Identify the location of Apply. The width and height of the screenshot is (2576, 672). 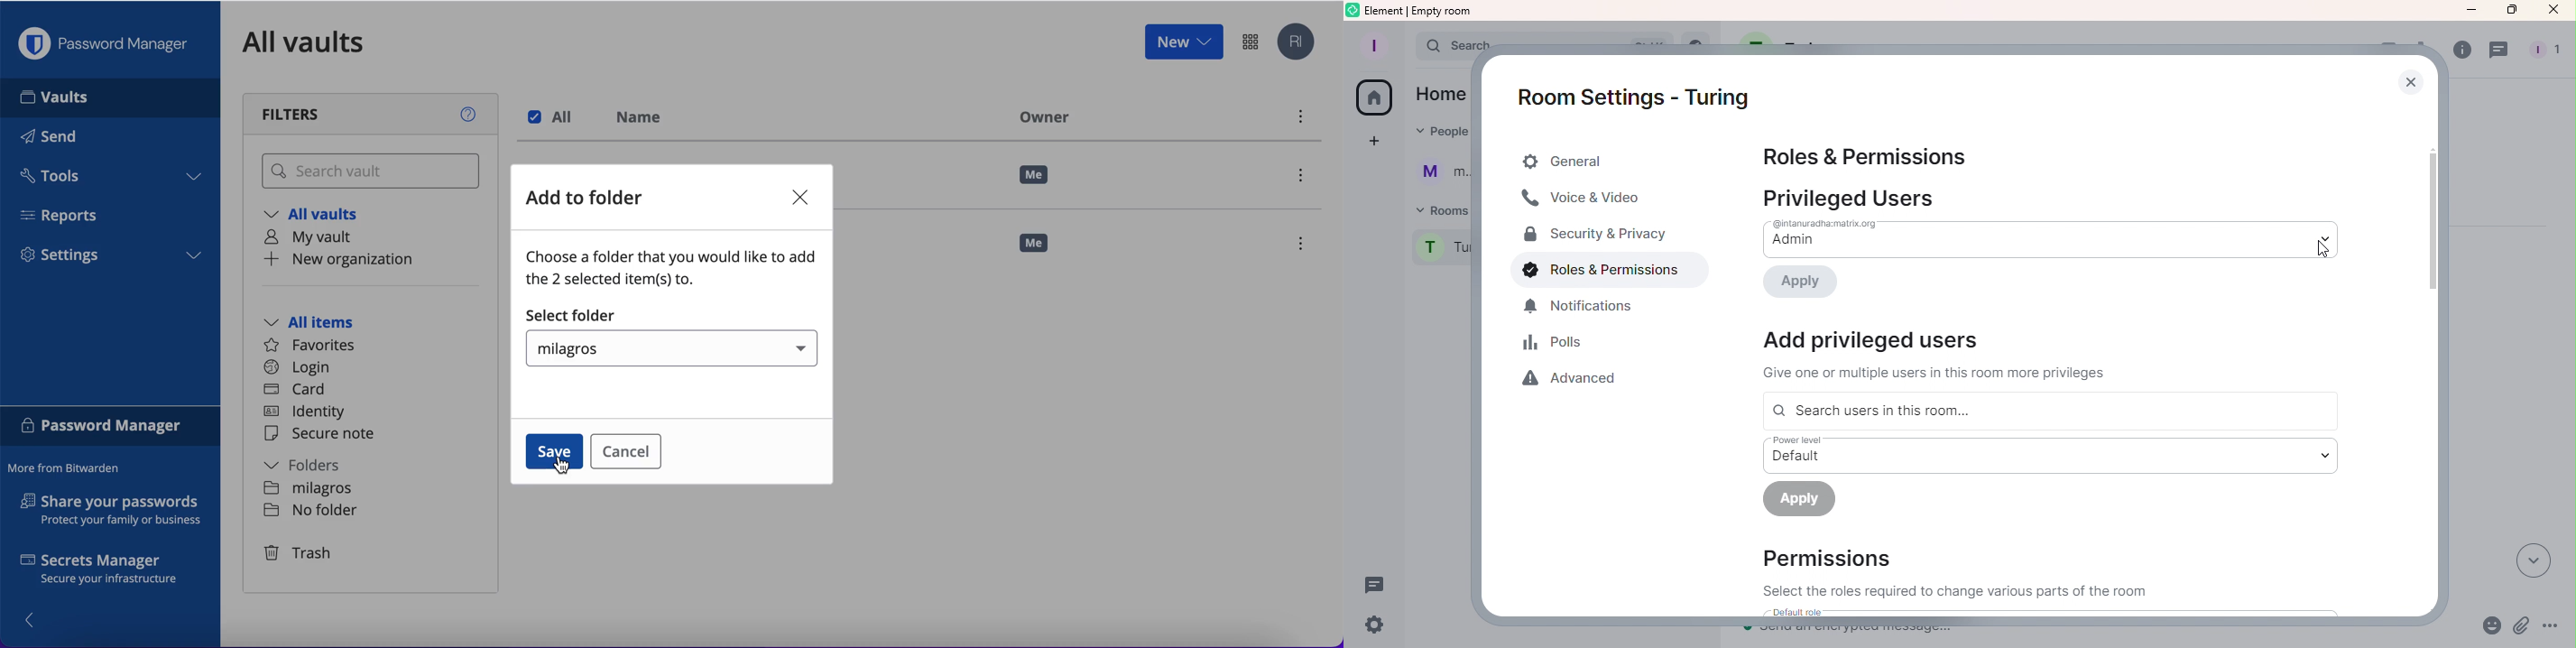
(1803, 282).